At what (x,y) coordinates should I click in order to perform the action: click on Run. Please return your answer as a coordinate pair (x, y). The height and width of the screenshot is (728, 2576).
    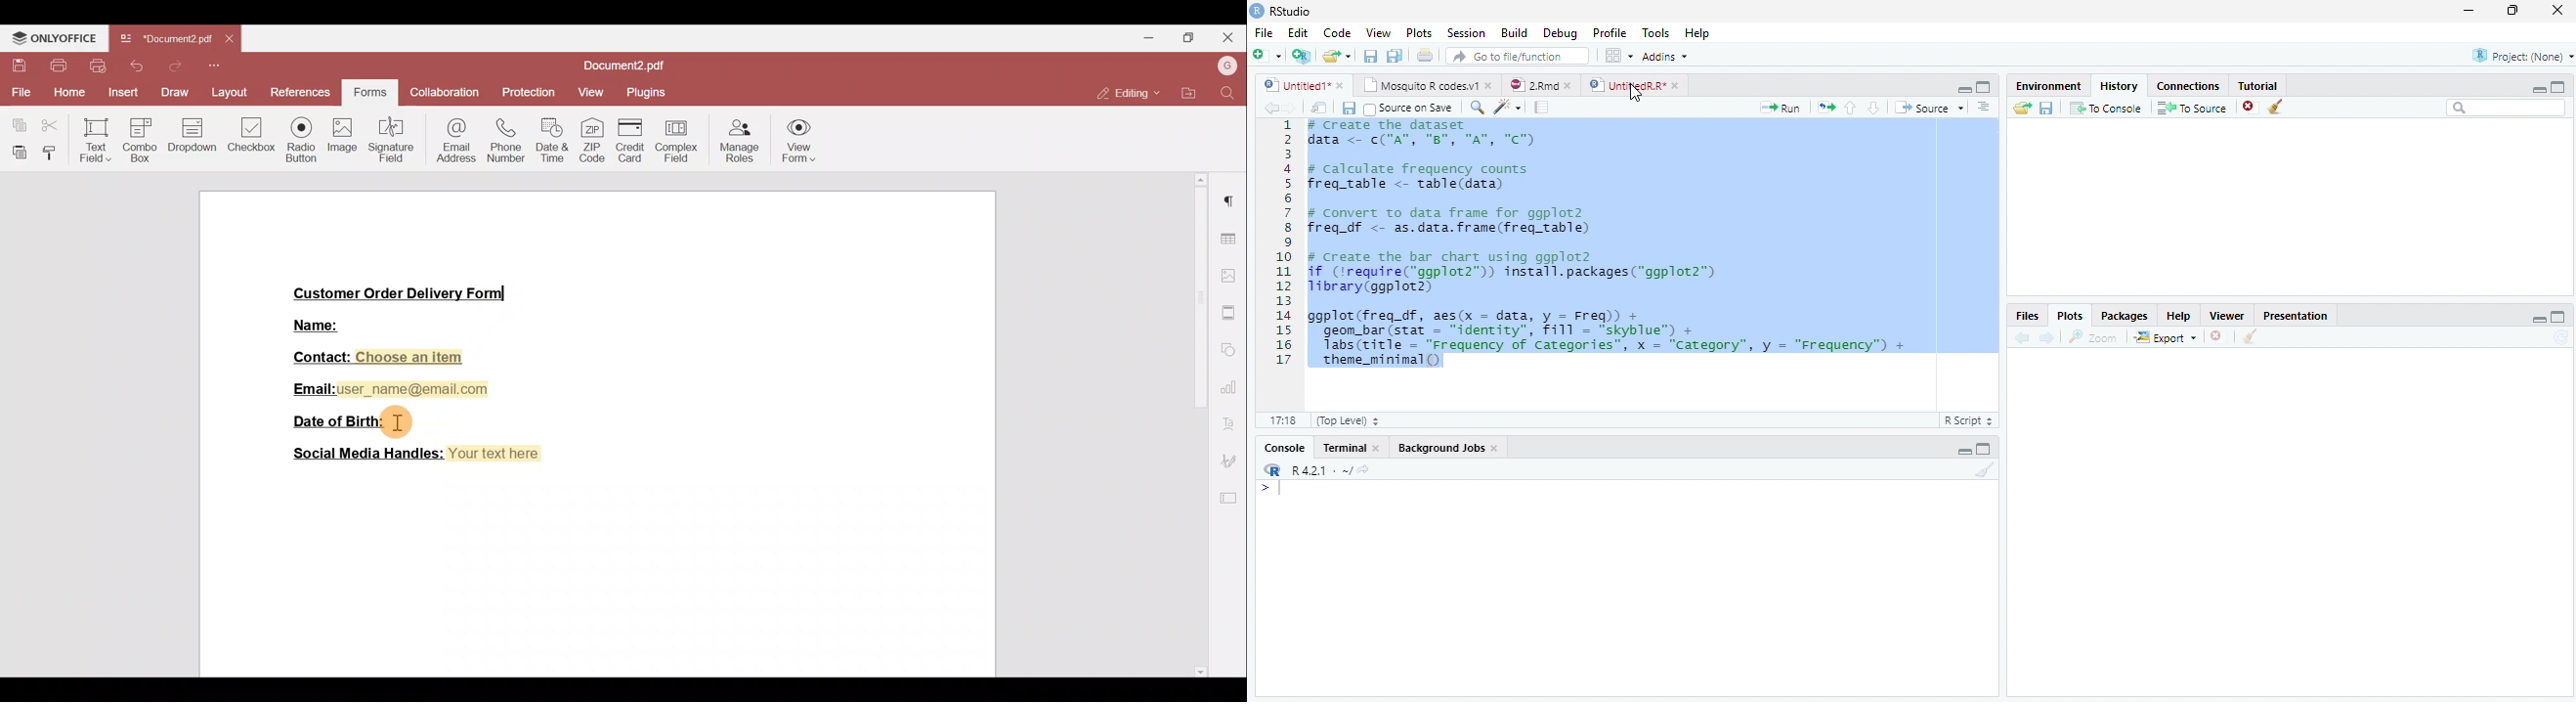
    Looking at the image, I should click on (1783, 108).